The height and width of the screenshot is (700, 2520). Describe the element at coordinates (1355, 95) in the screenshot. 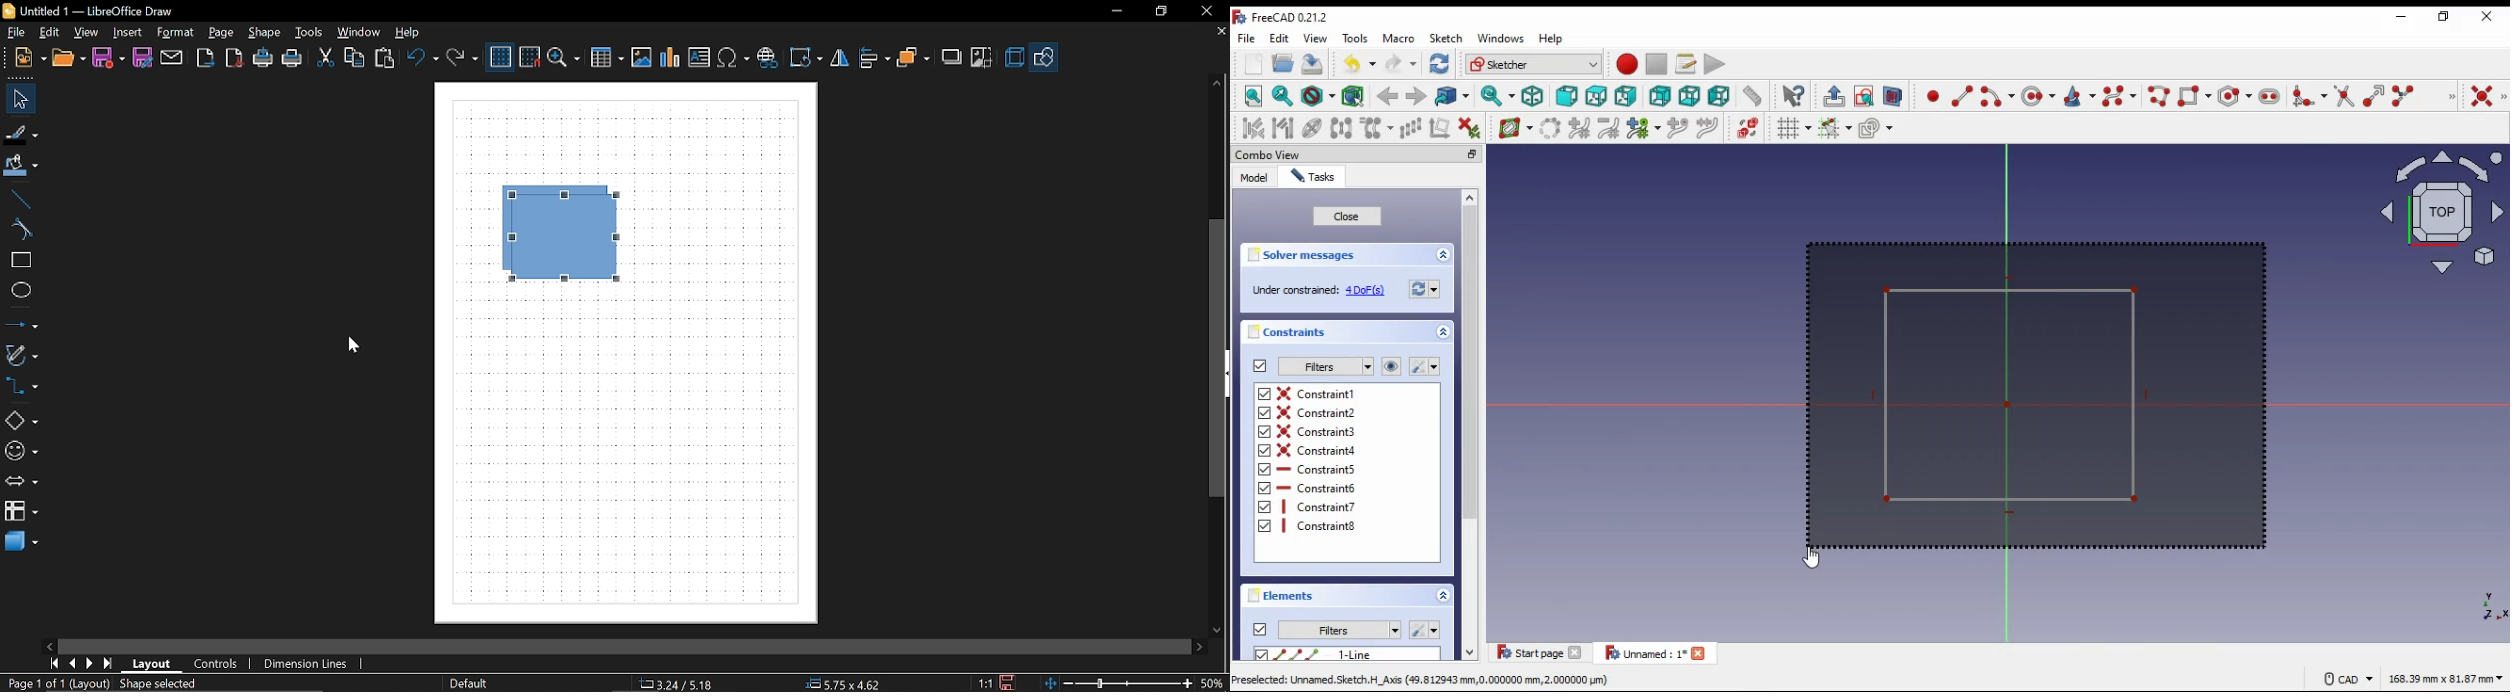

I see `select associated geometry` at that location.